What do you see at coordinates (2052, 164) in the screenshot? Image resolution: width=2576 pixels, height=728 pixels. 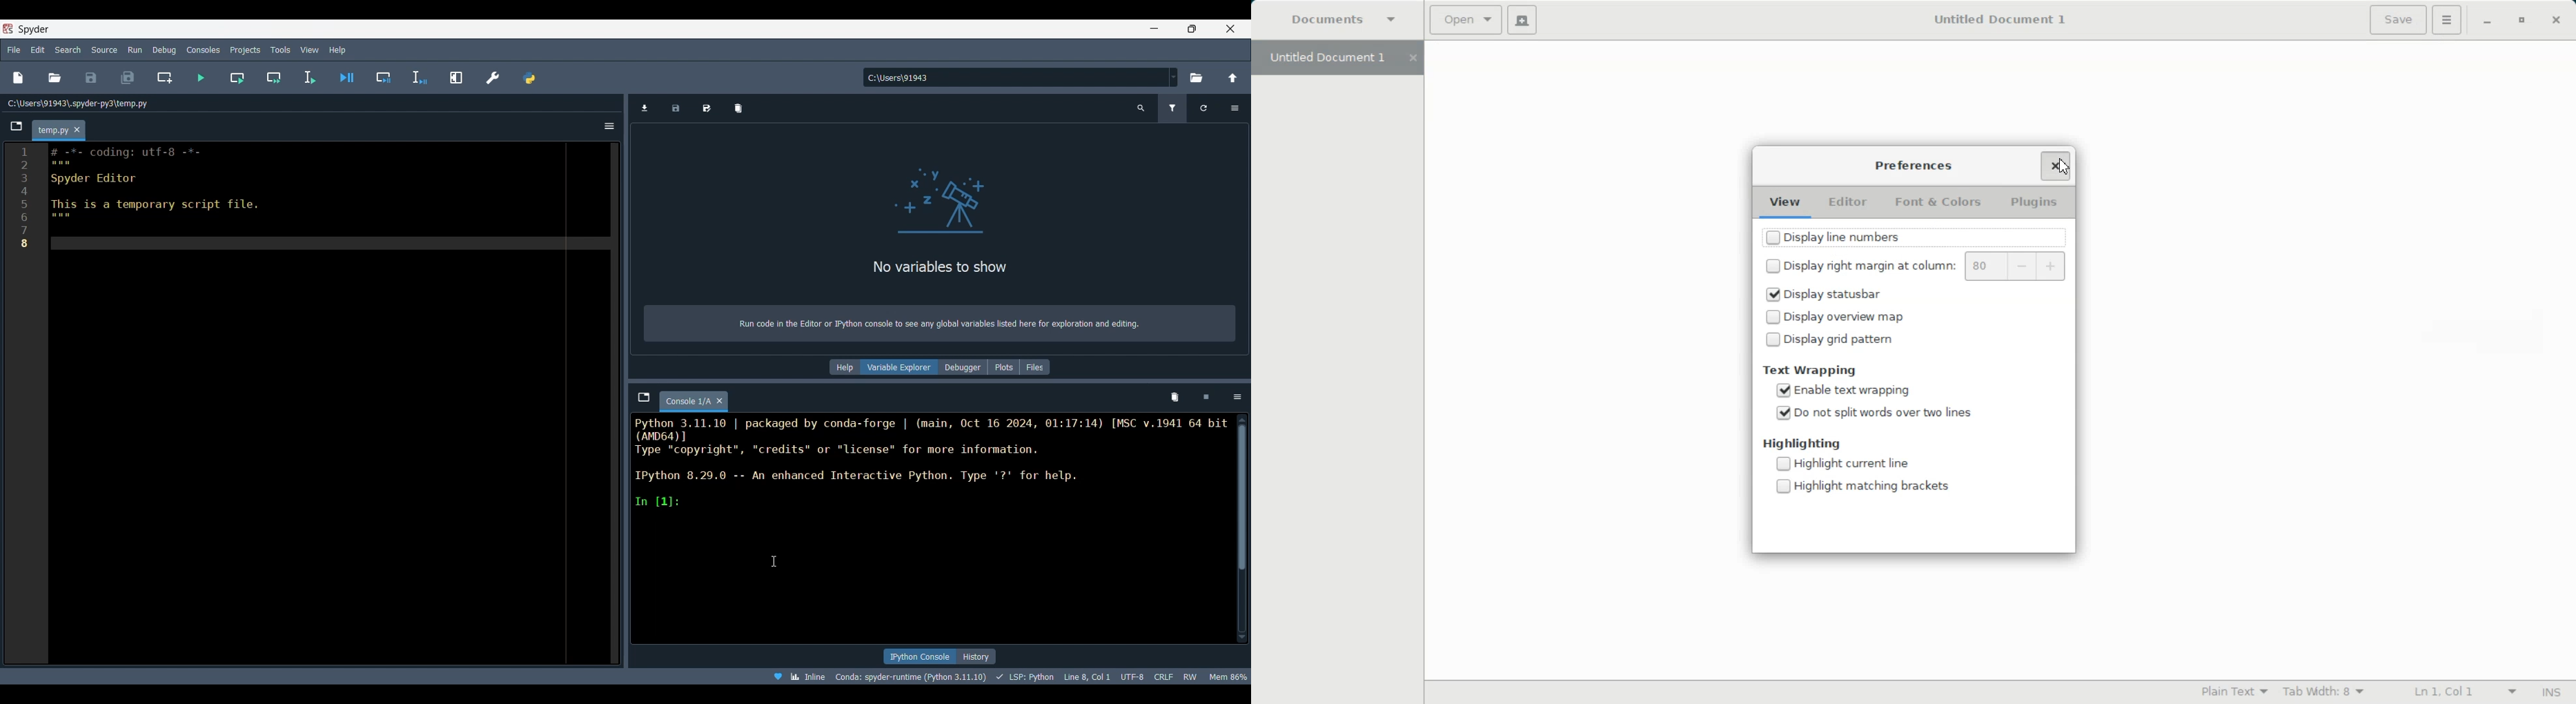 I see `Close` at bounding box center [2052, 164].